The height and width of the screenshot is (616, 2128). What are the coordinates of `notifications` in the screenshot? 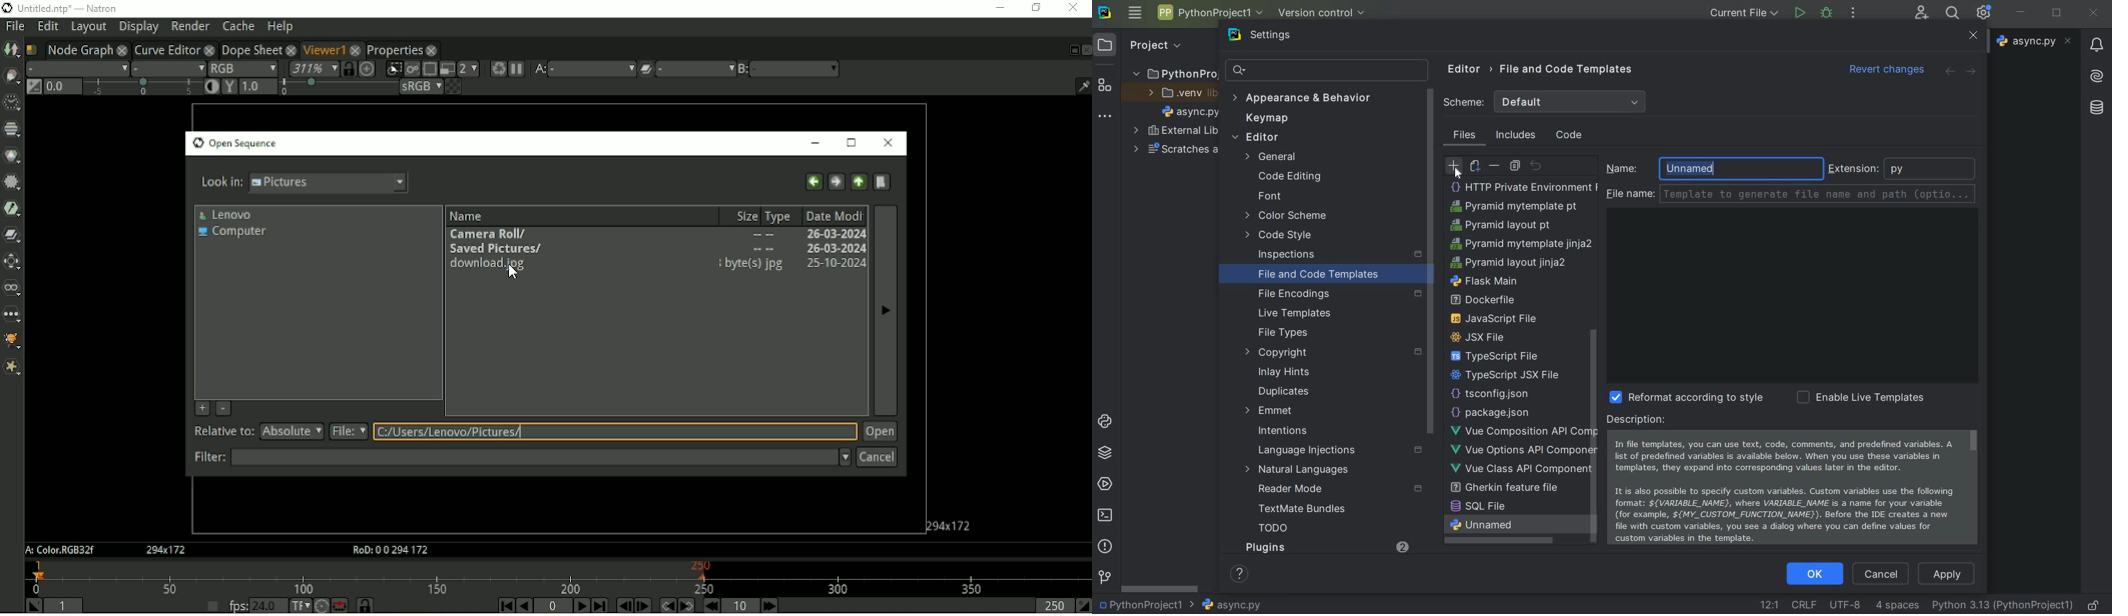 It's located at (2094, 45).